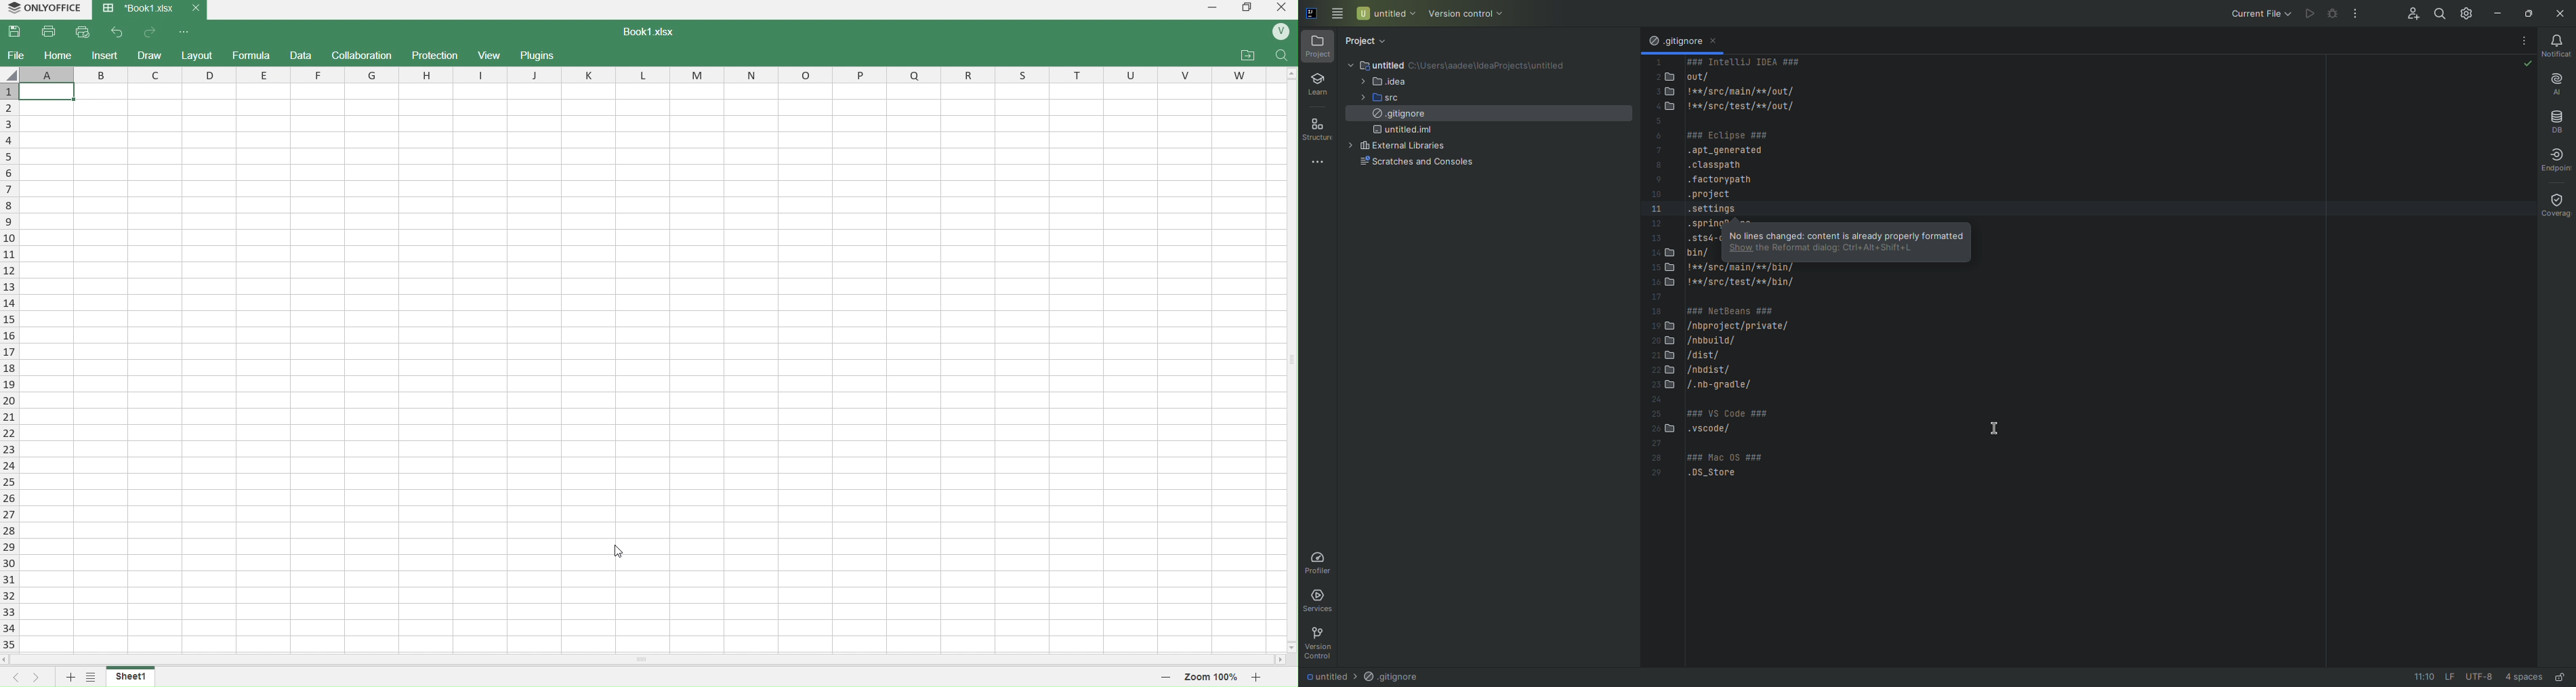  I want to click on sheet1, so click(132, 675).